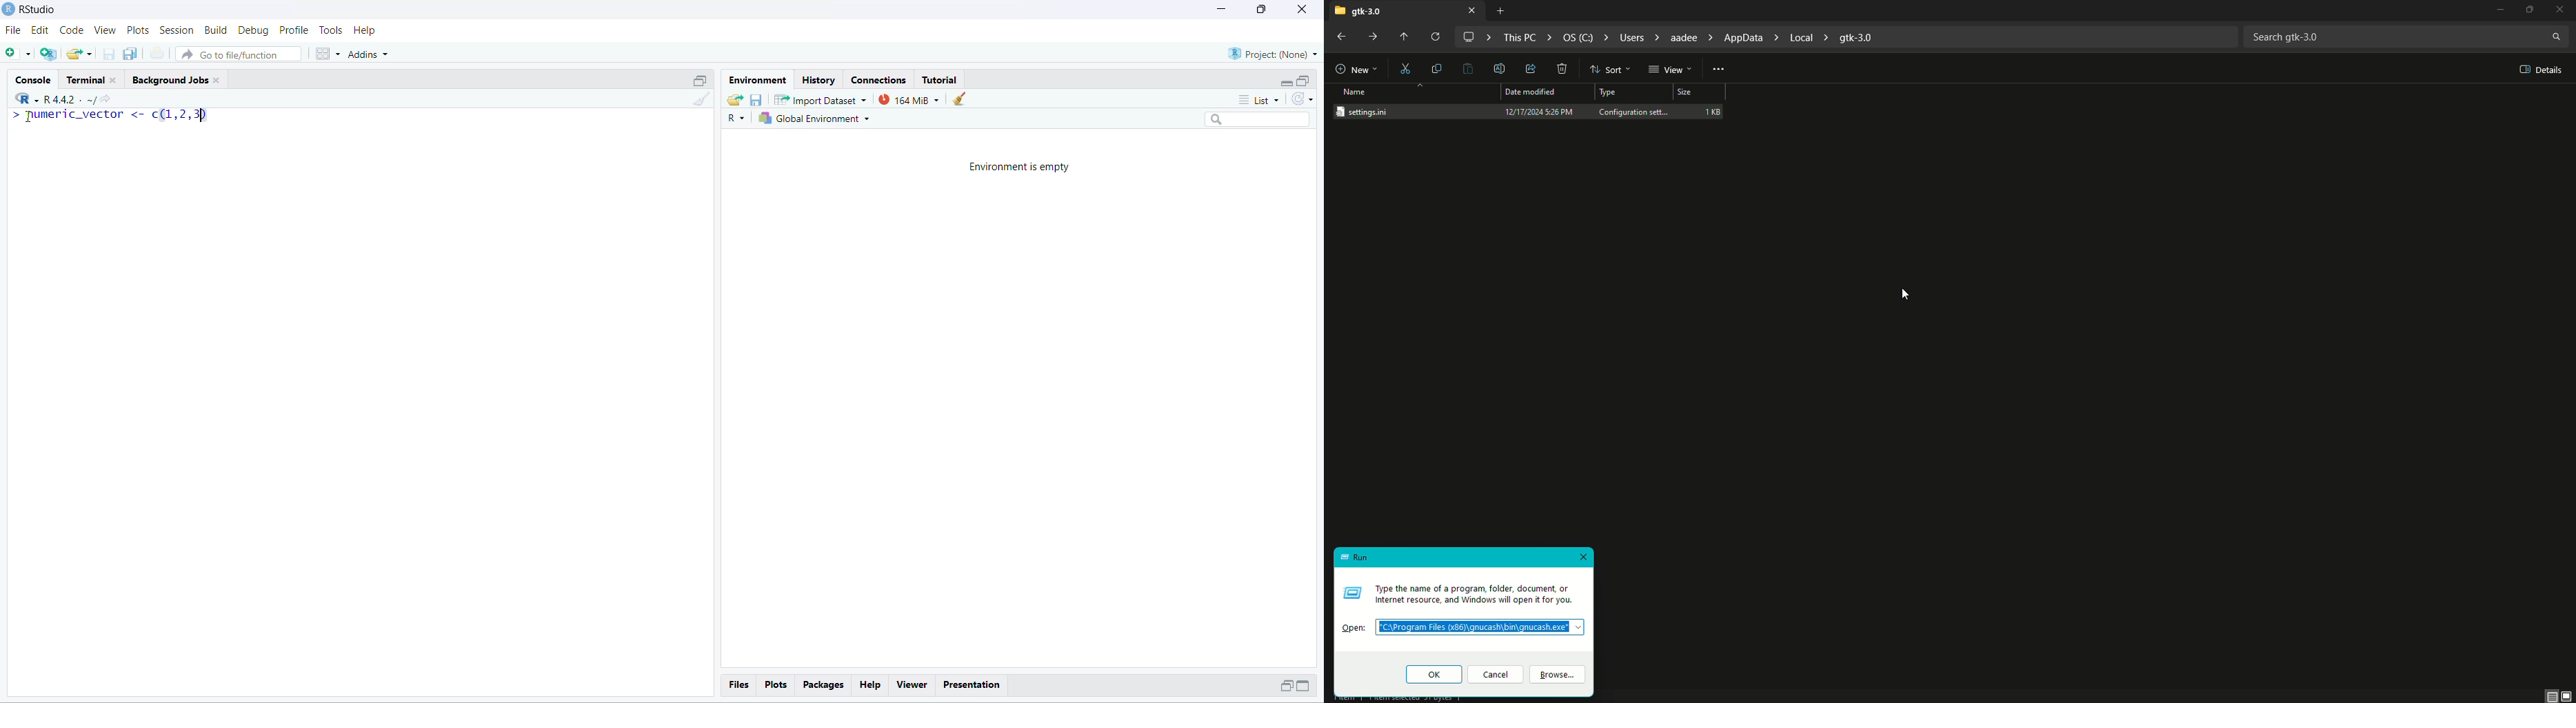  Describe the element at coordinates (368, 54) in the screenshot. I see `Addins` at that location.